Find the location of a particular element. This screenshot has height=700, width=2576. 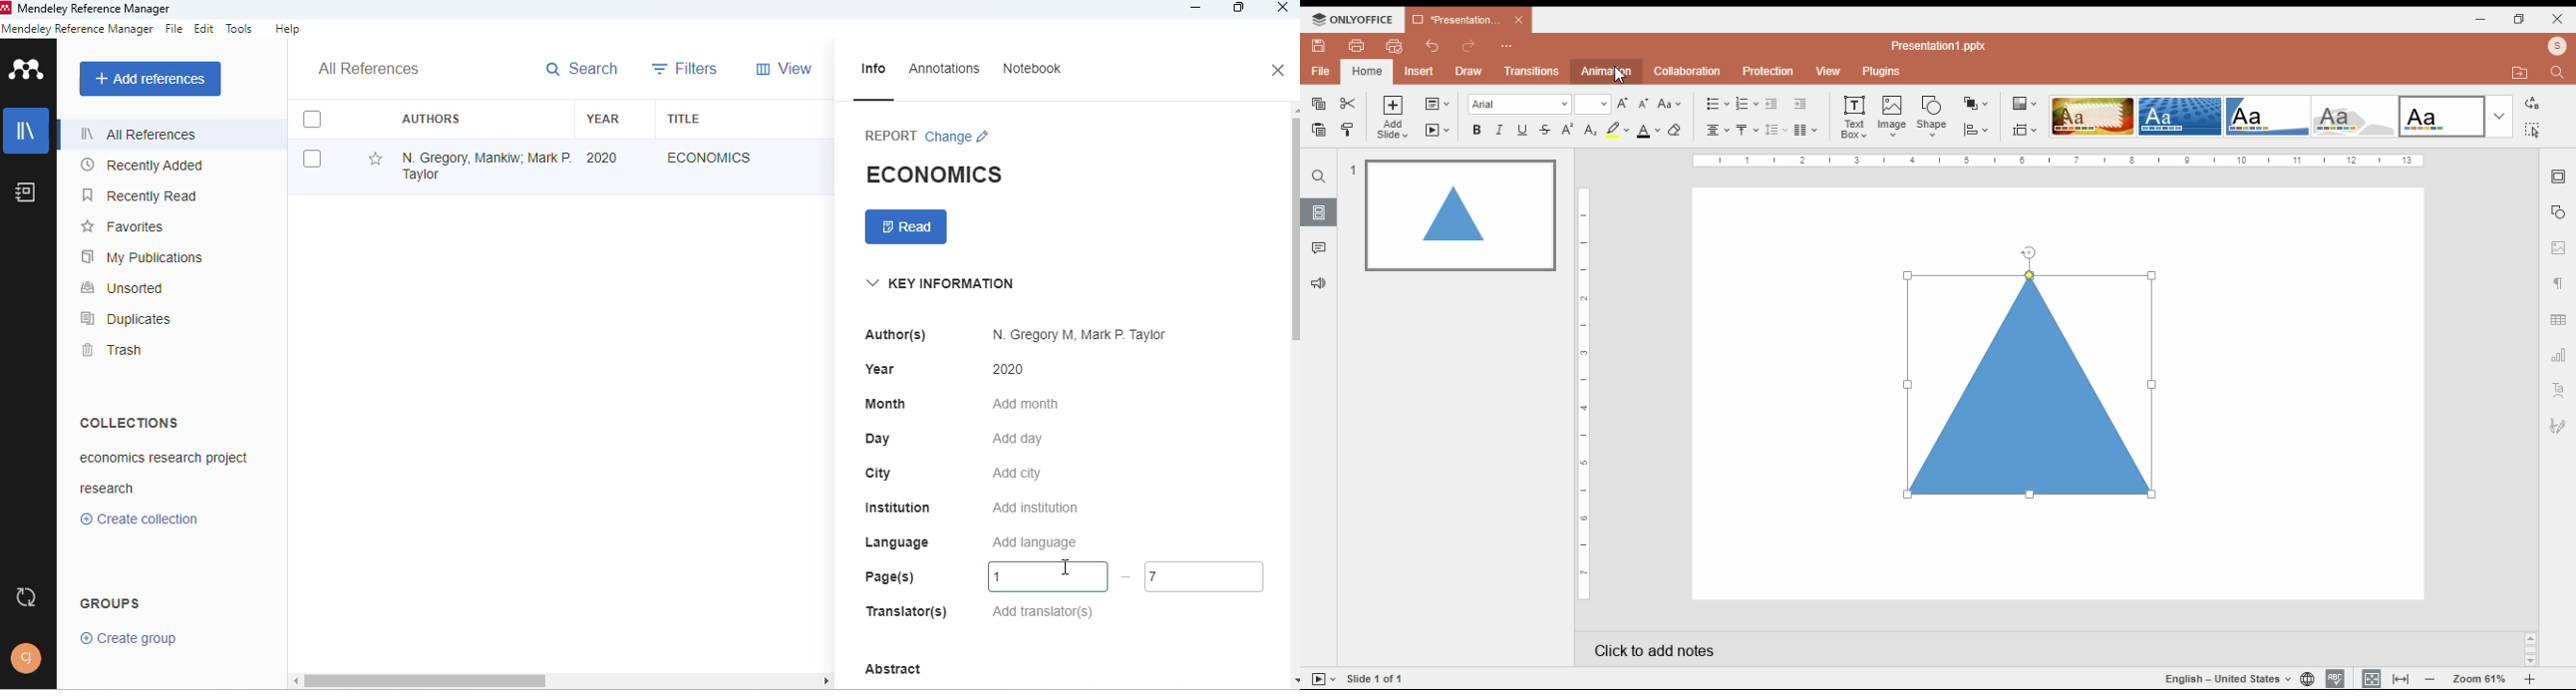

language is located at coordinates (2230, 677).